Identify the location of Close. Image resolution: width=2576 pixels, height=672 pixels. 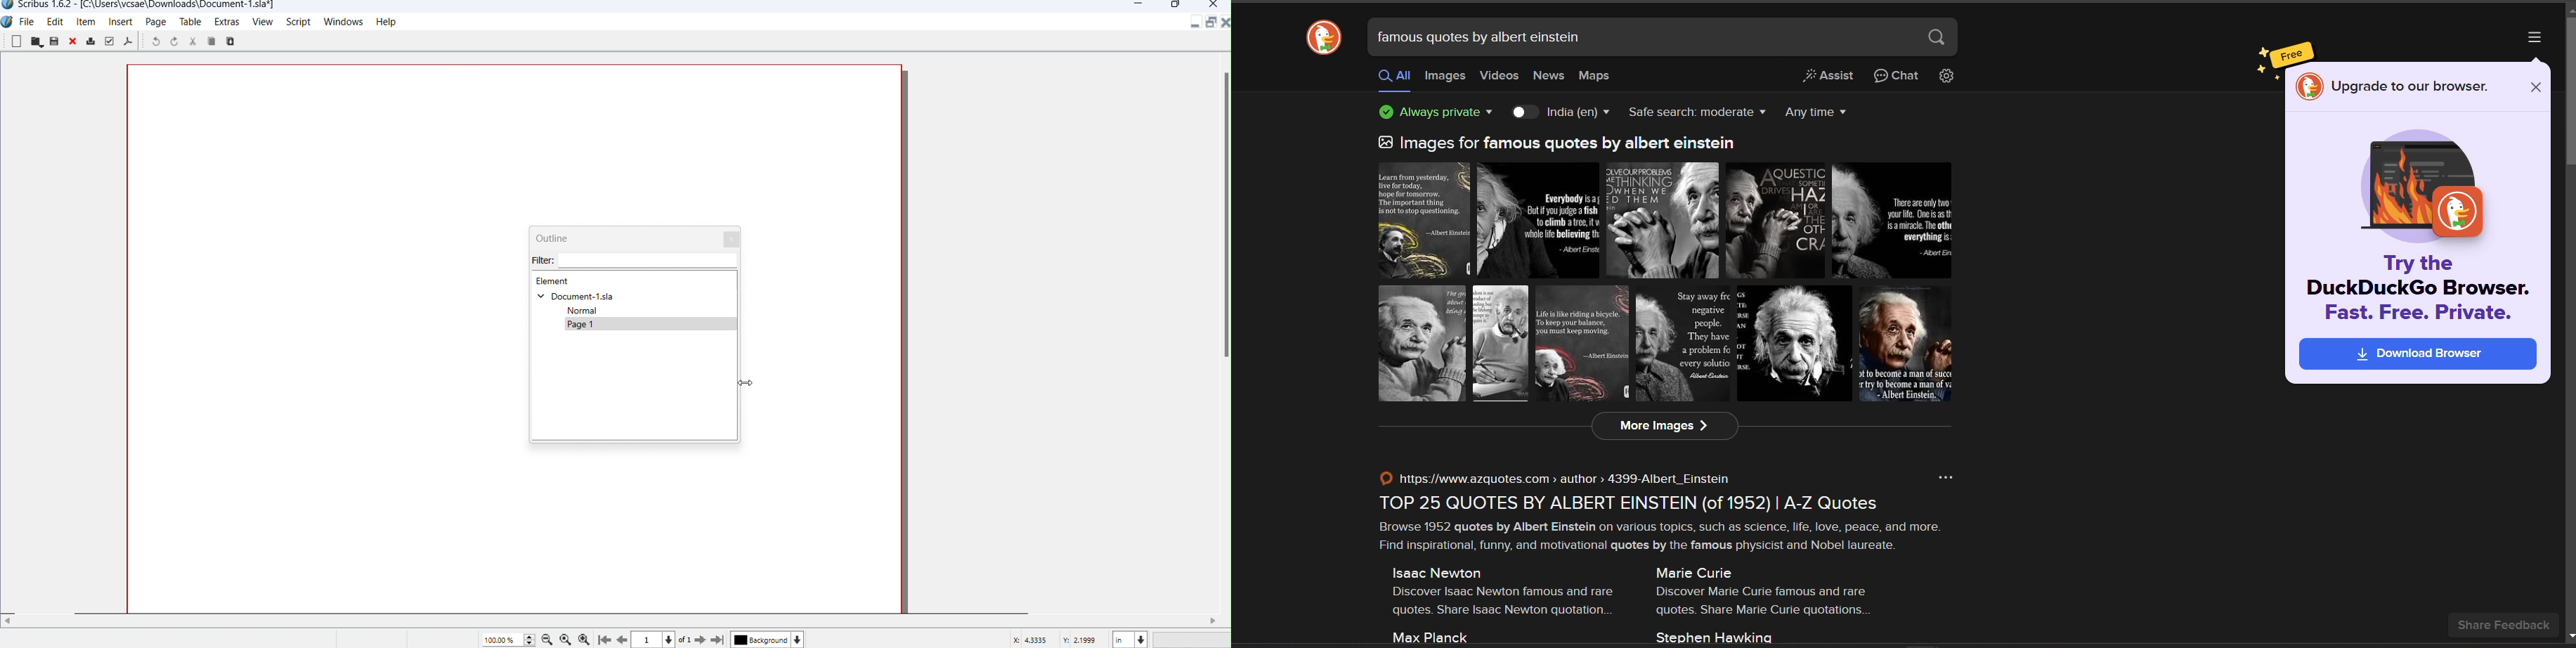
(1215, 6).